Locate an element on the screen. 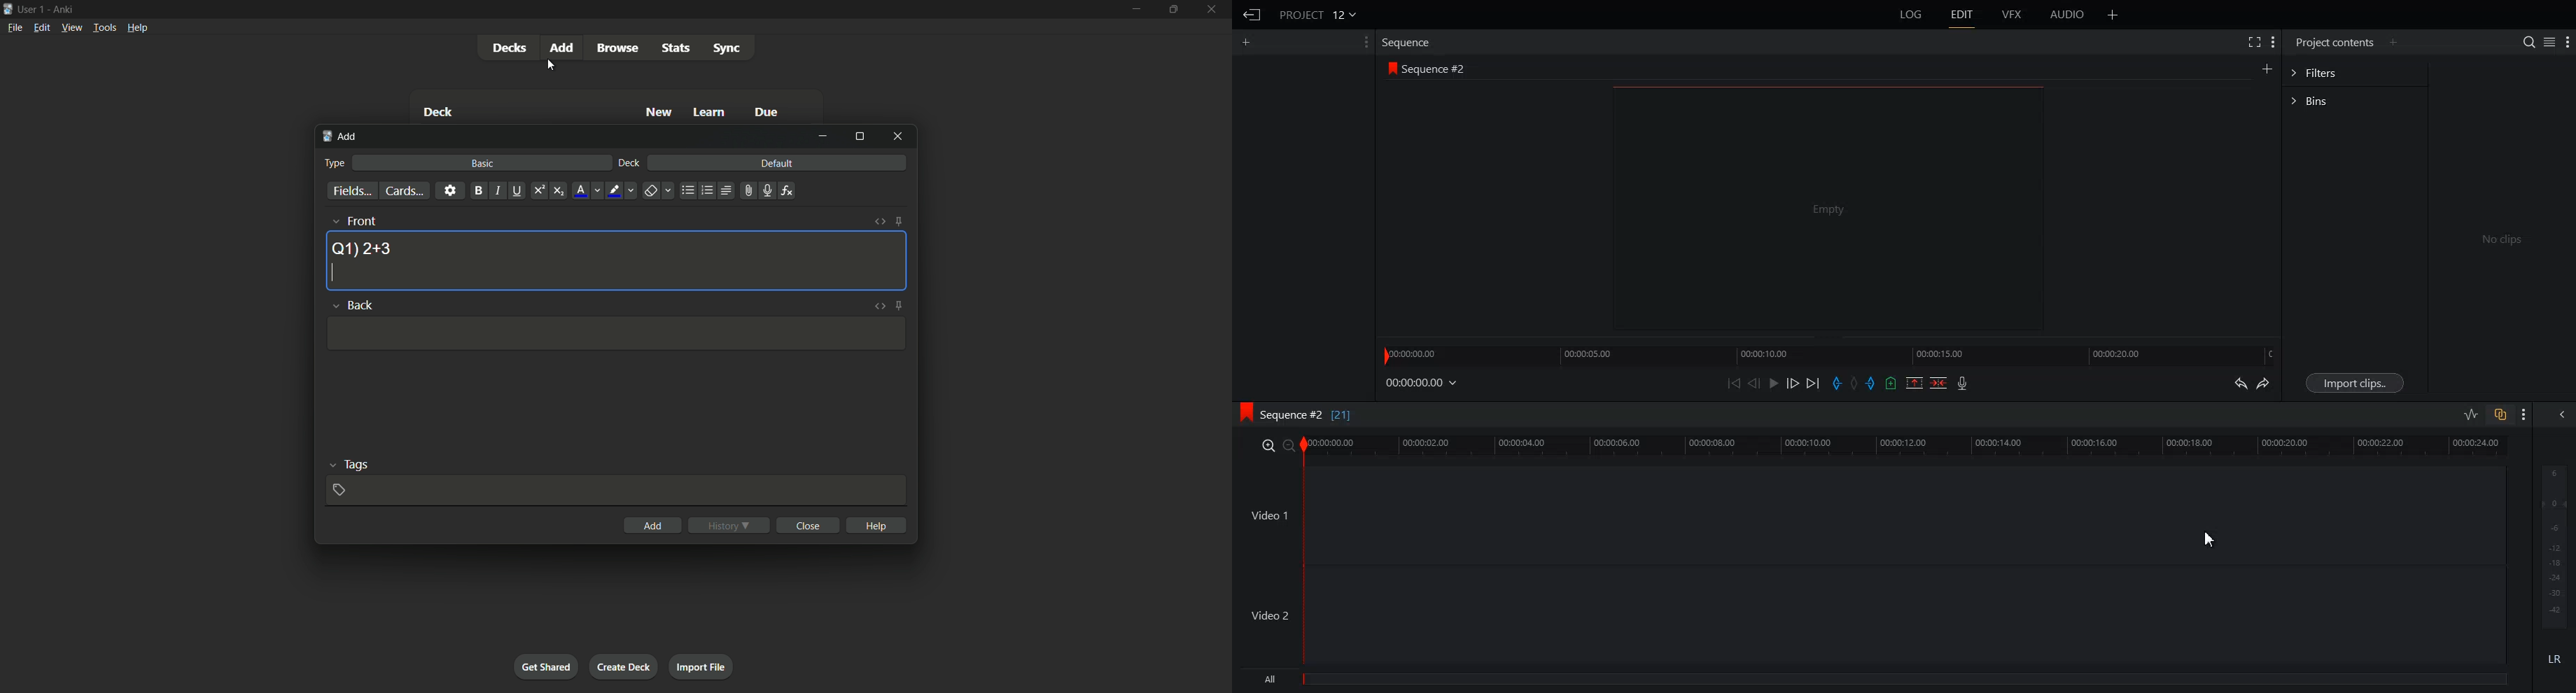  alignment is located at coordinates (725, 191).